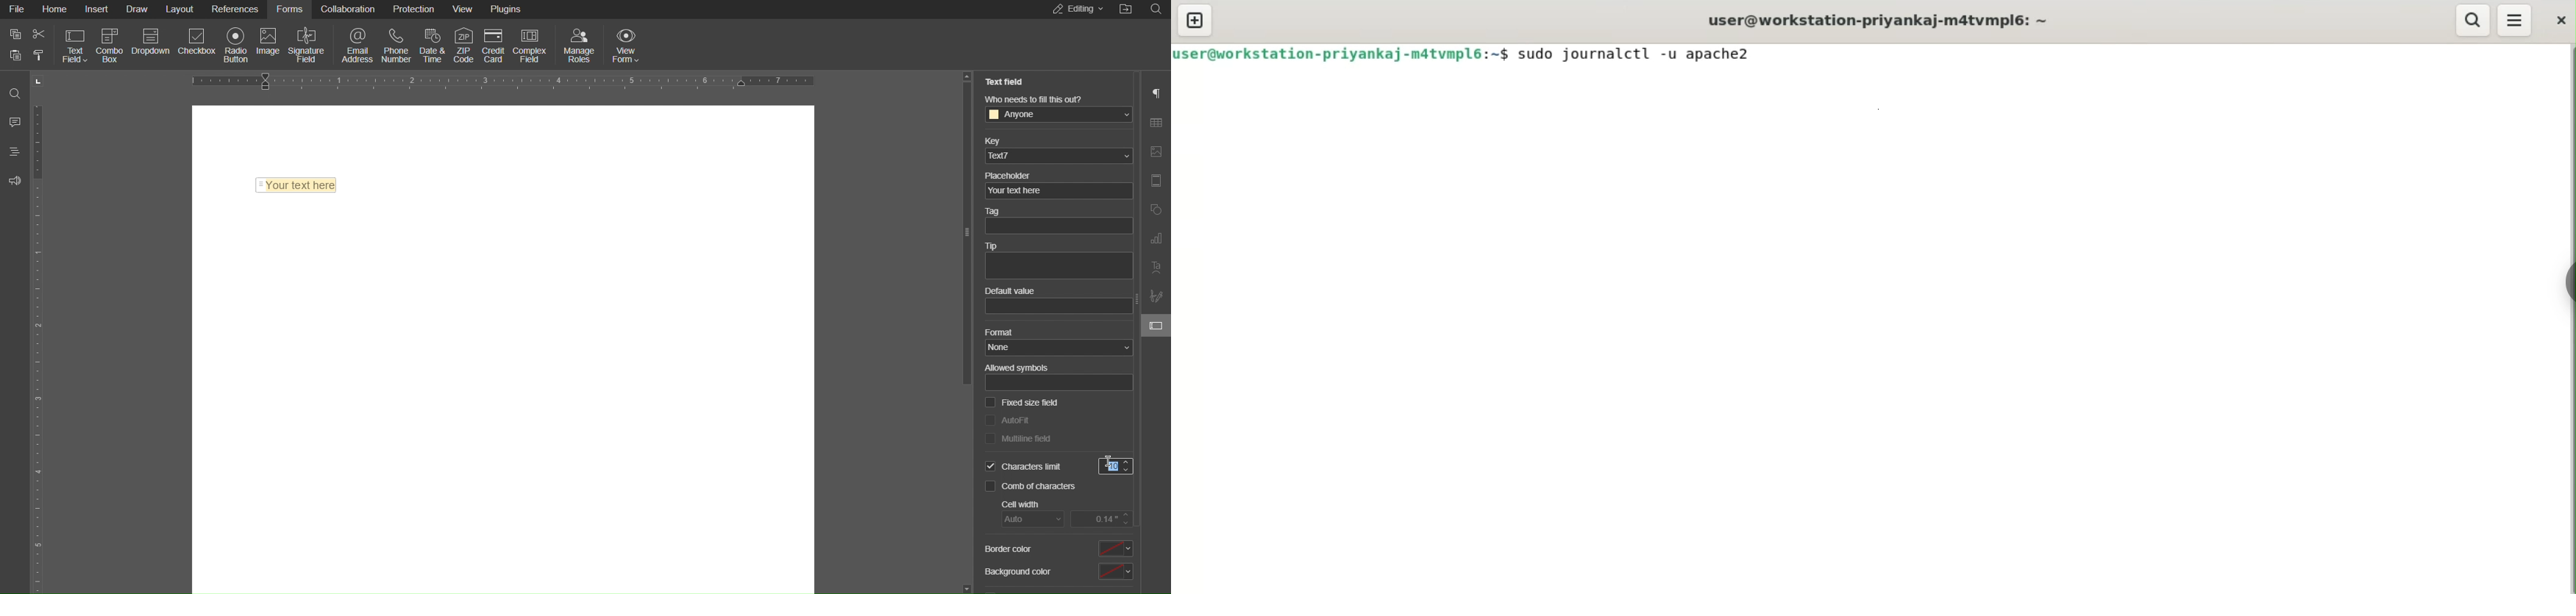 Image resolution: width=2576 pixels, height=616 pixels. Describe the element at coordinates (240, 45) in the screenshot. I see `Radio Button` at that location.